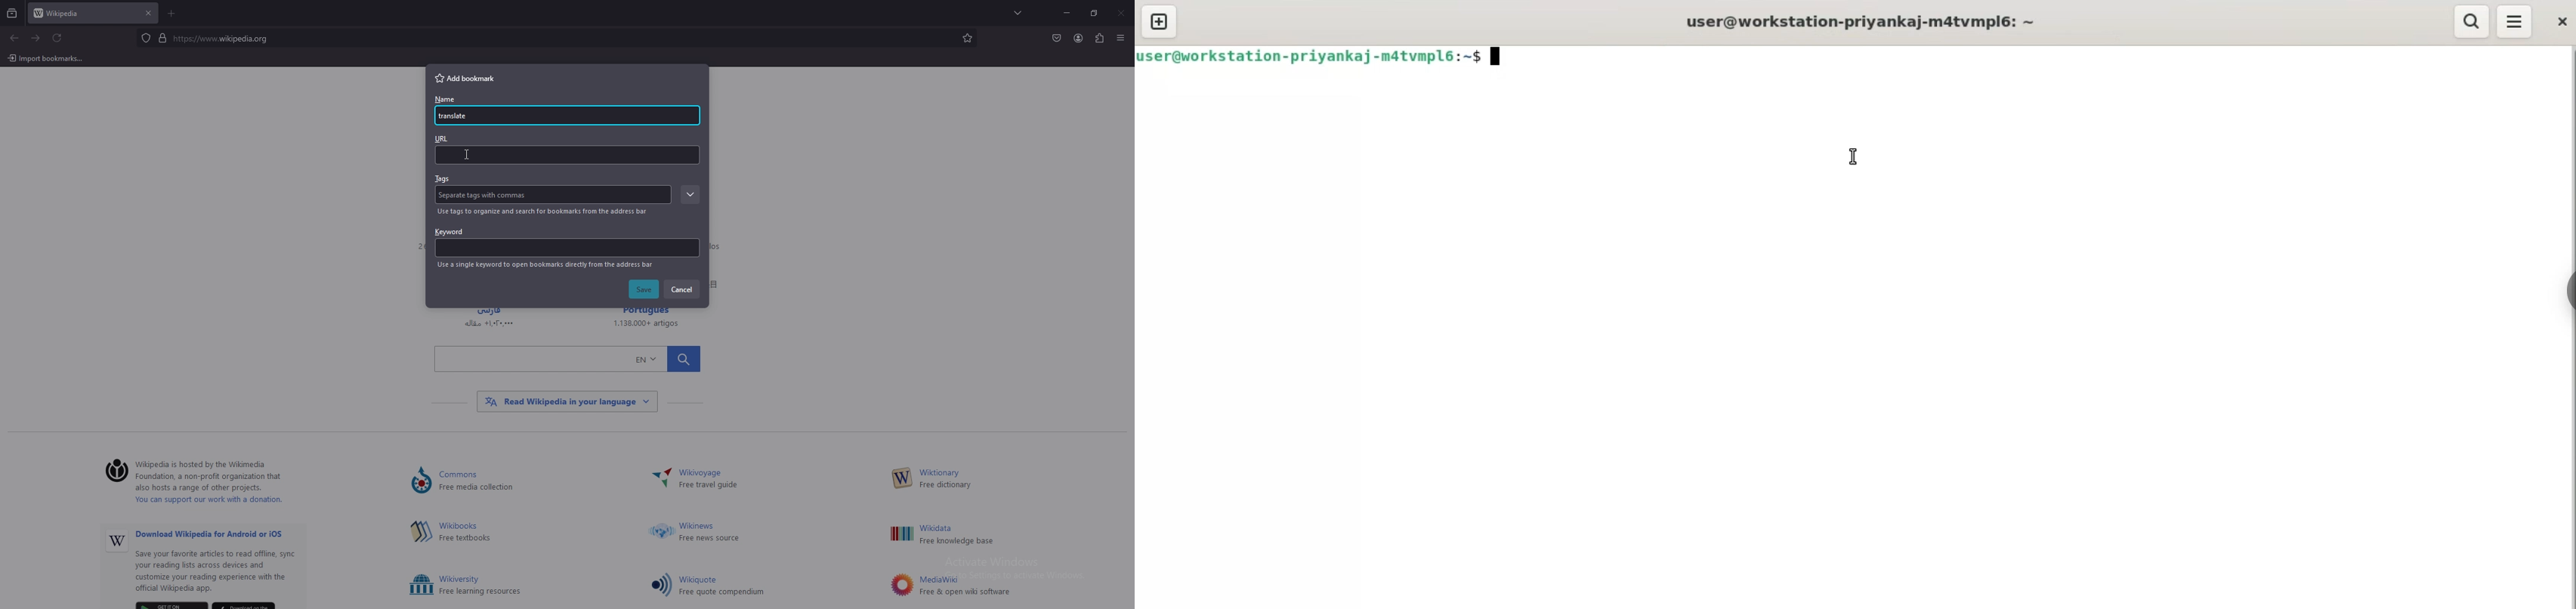 The height and width of the screenshot is (616, 2576). I want to click on forward, so click(36, 38).